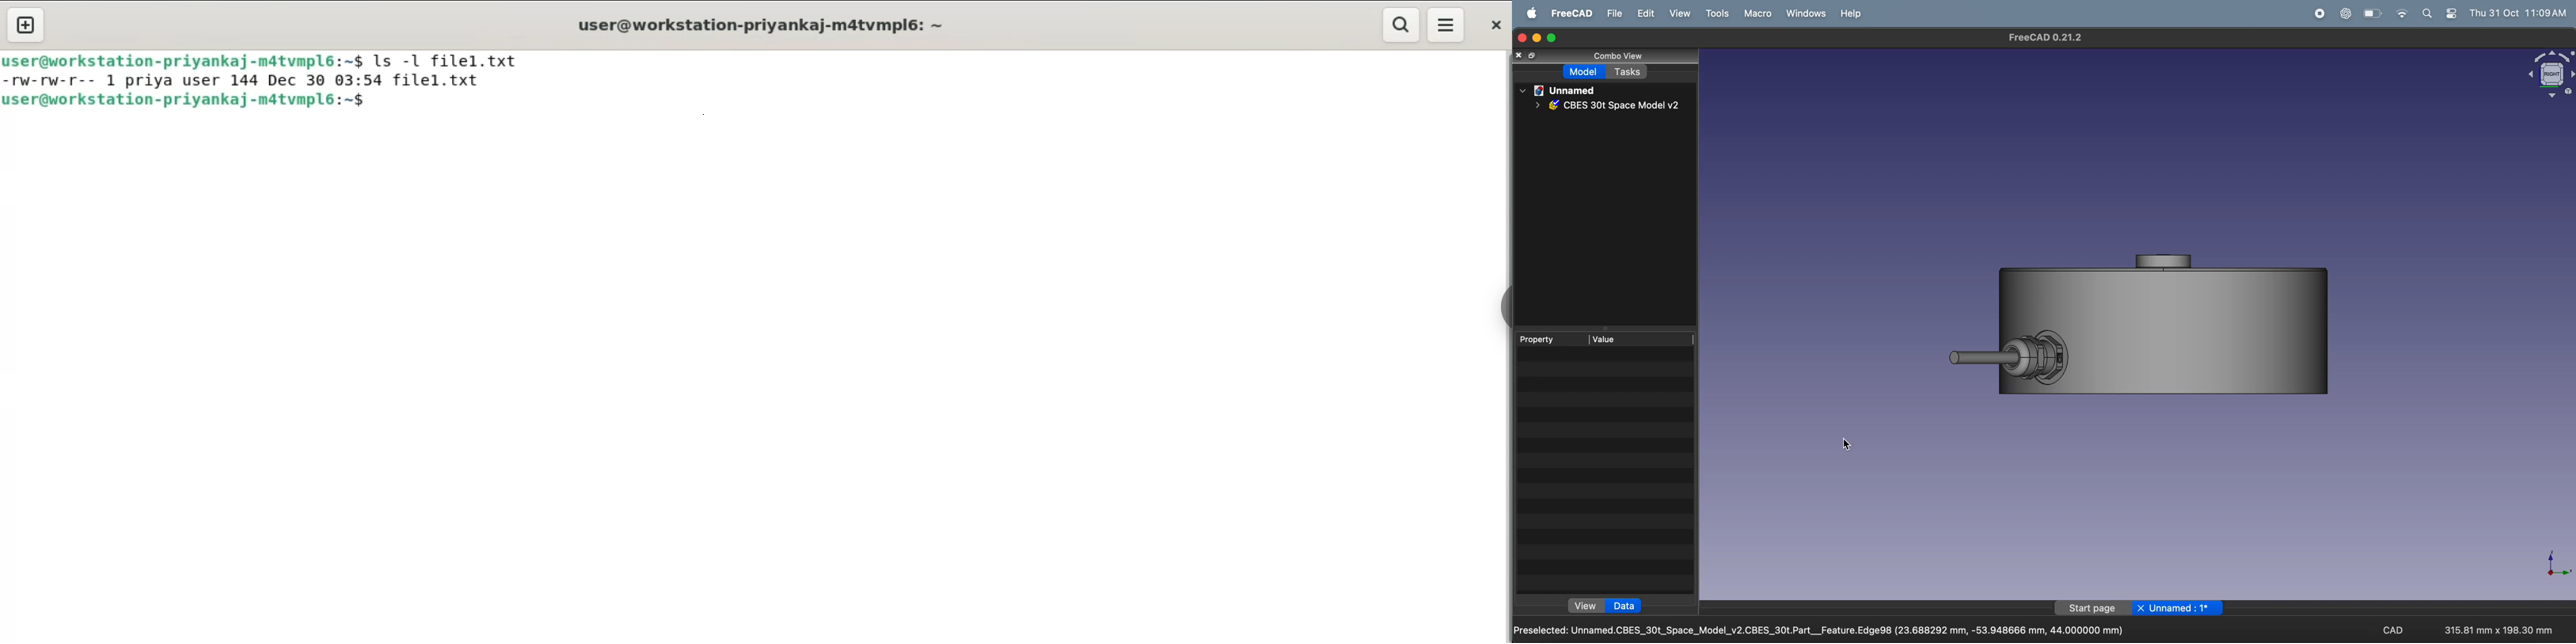 This screenshot has height=644, width=2576. I want to click on Thu 31 Oct 11:09 AM, so click(2519, 14).